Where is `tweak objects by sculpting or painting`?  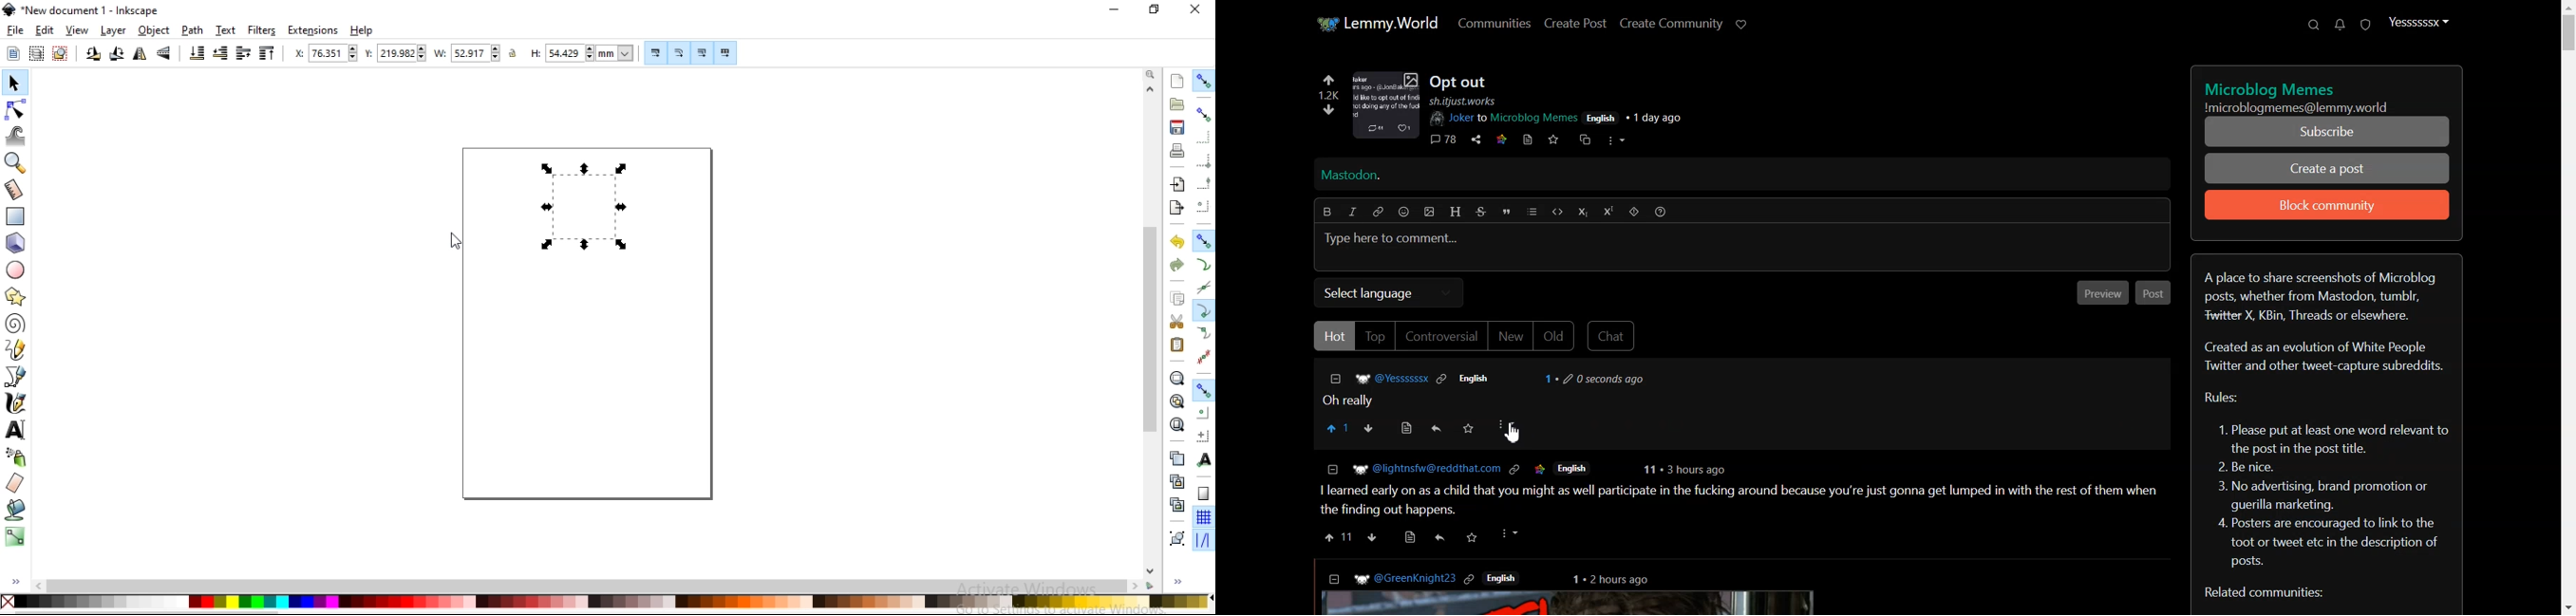 tweak objects by sculpting or painting is located at coordinates (16, 138).